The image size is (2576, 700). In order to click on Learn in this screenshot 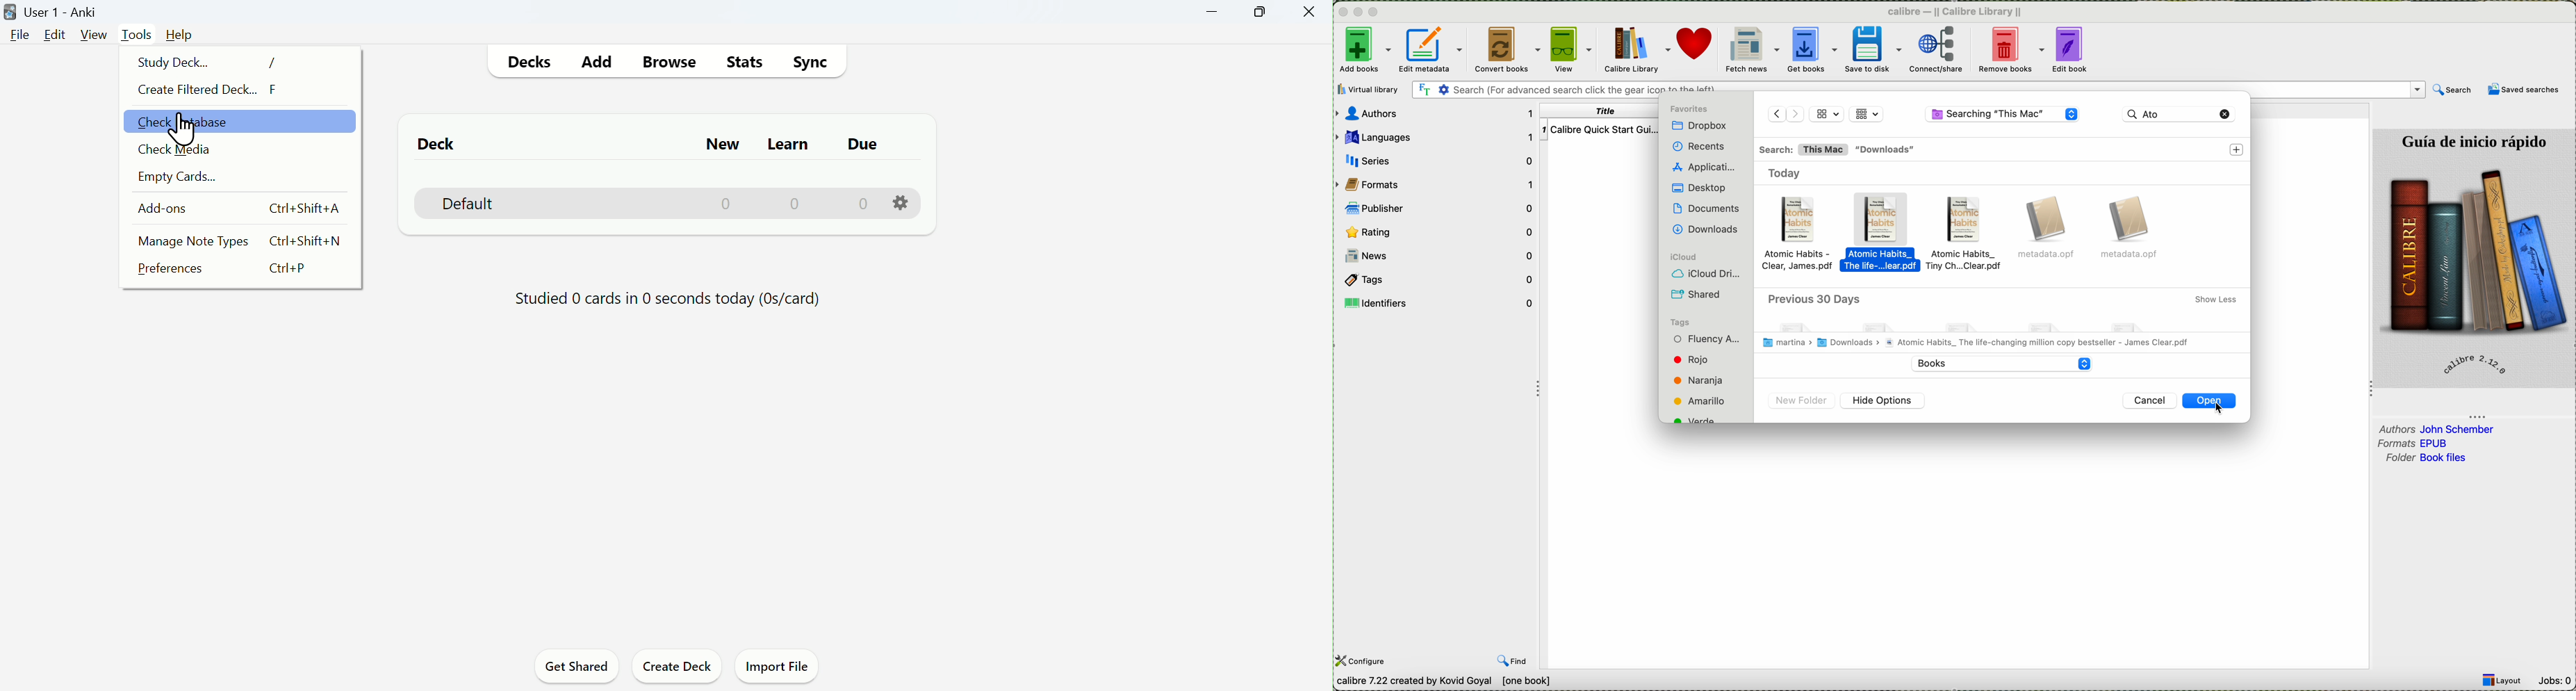, I will do `click(784, 143)`.